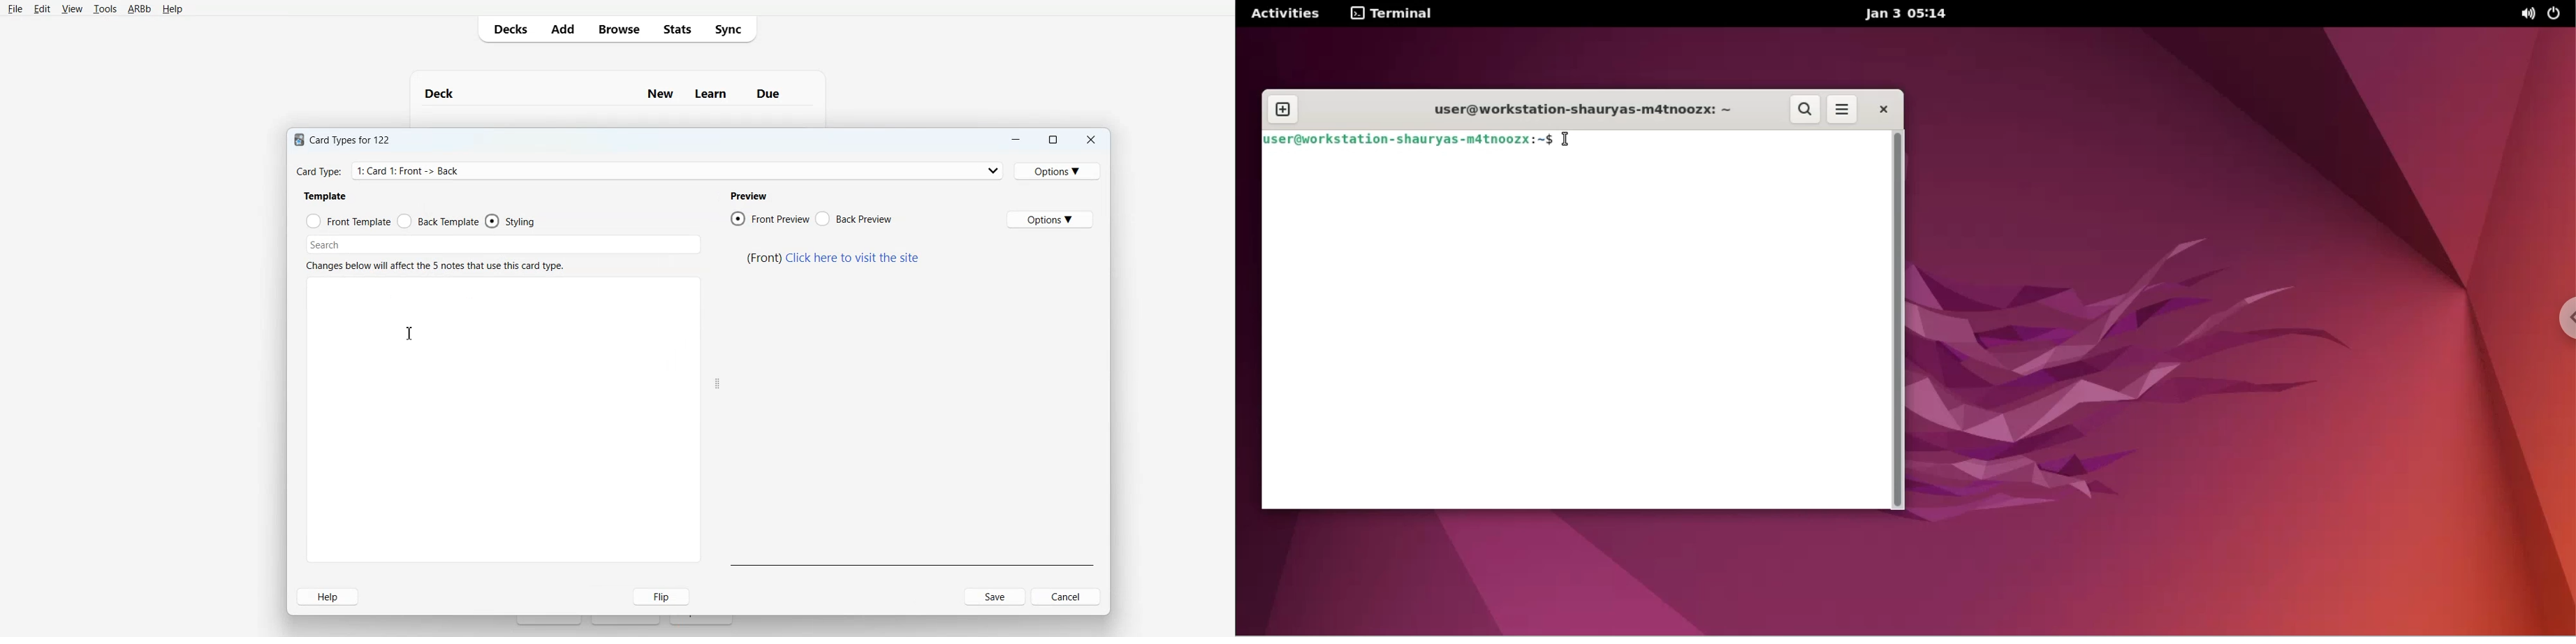 The image size is (2576, 644). What do you see at coordinates (15, 9) in the screenshot?
I see `File` at bounding box center [15, 9].